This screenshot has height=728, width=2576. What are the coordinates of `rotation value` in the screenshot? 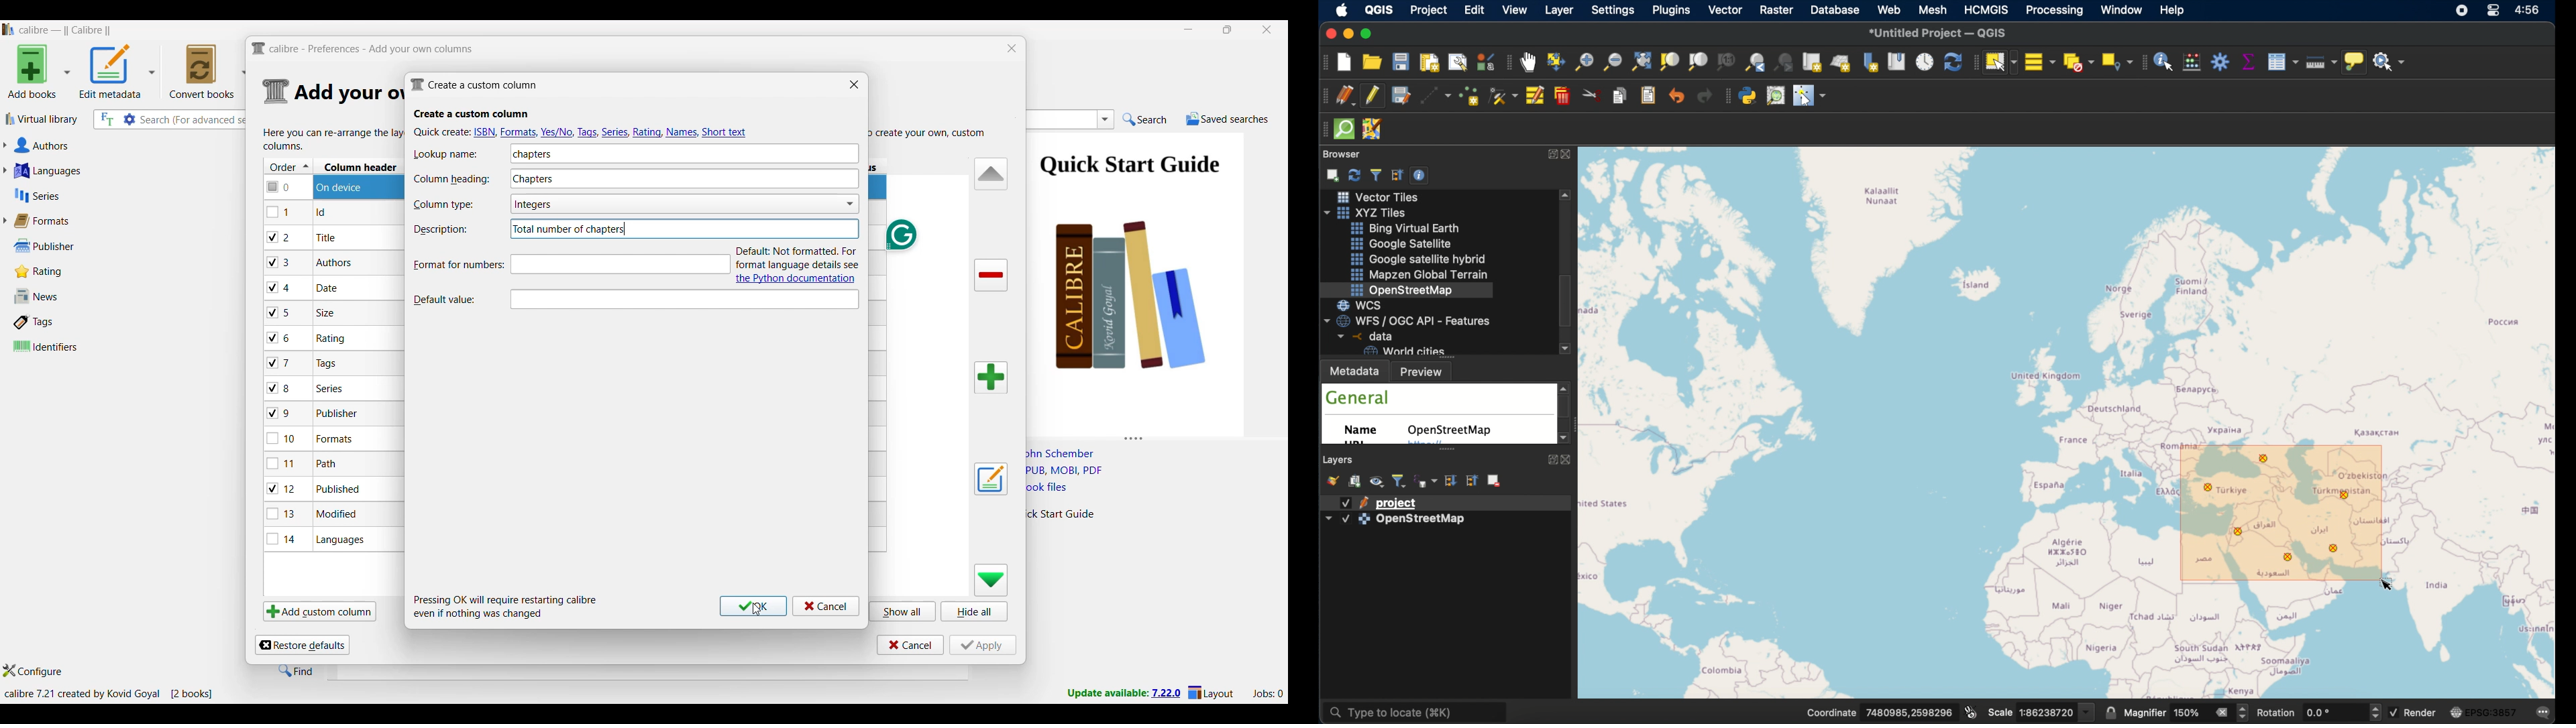 It's located at (2321, 712).